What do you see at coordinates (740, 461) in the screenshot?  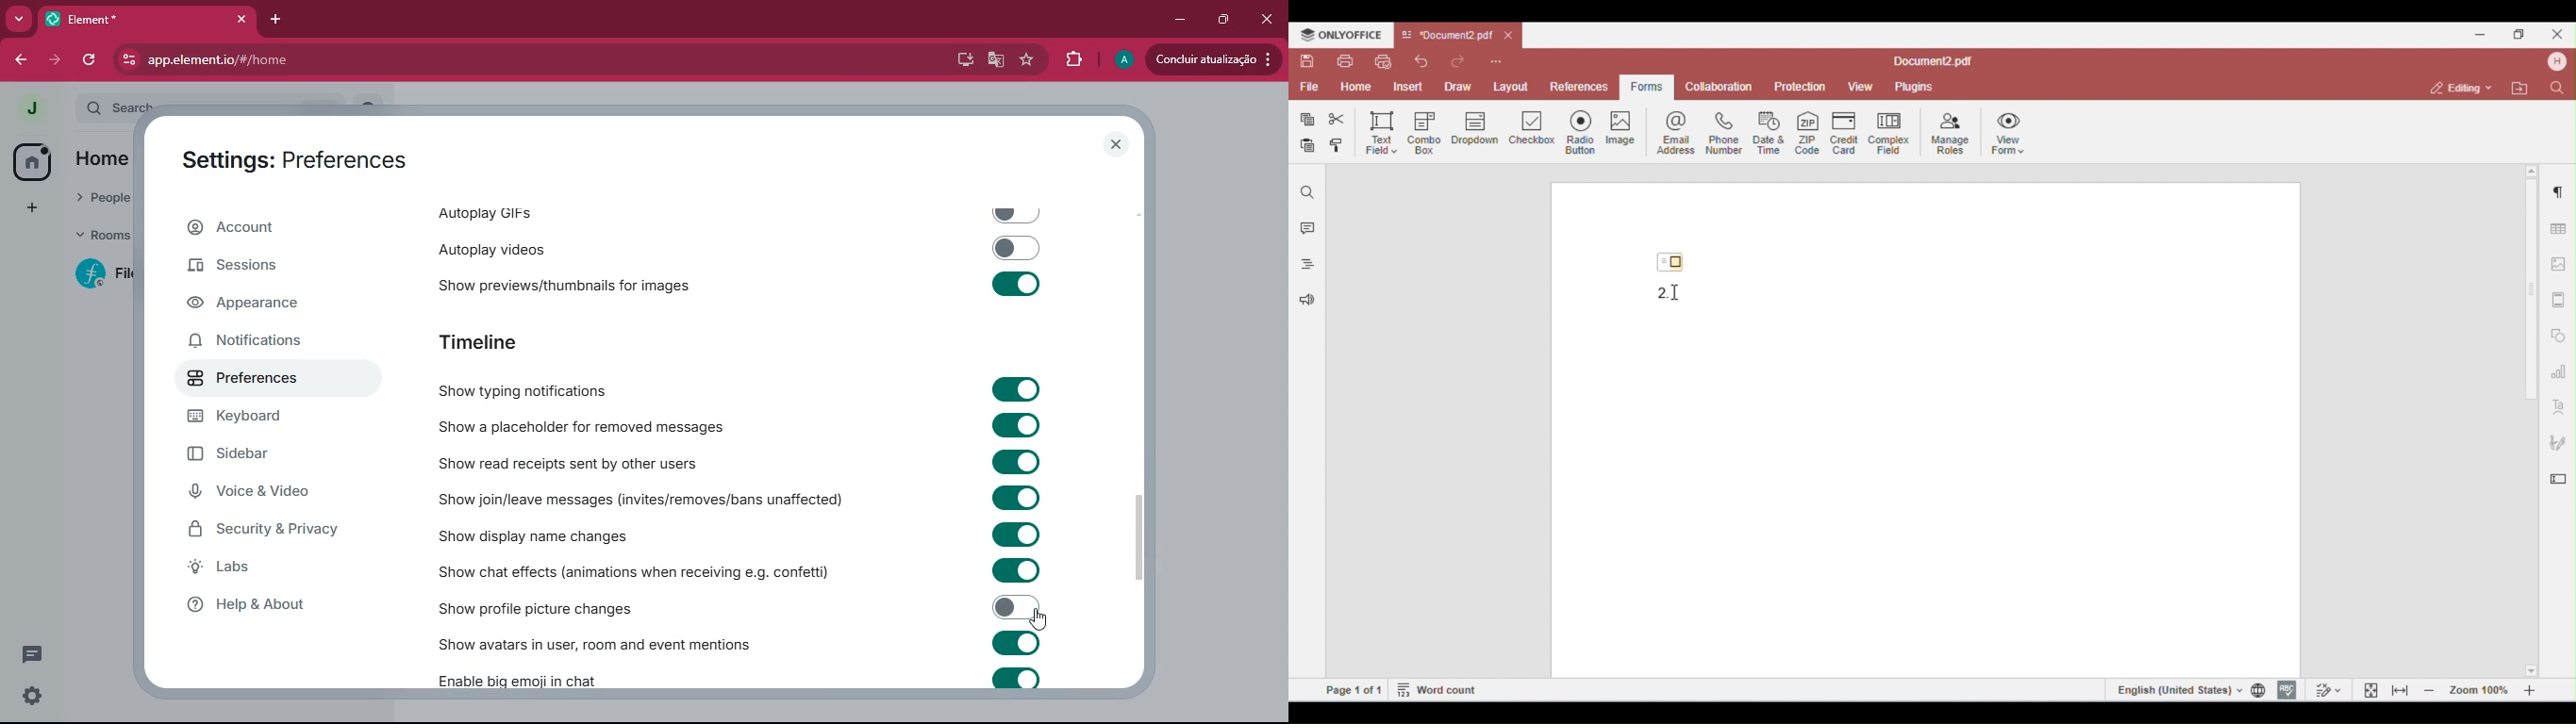 I see `Show read receipts sent by other users` at bounding box center [740, 461].